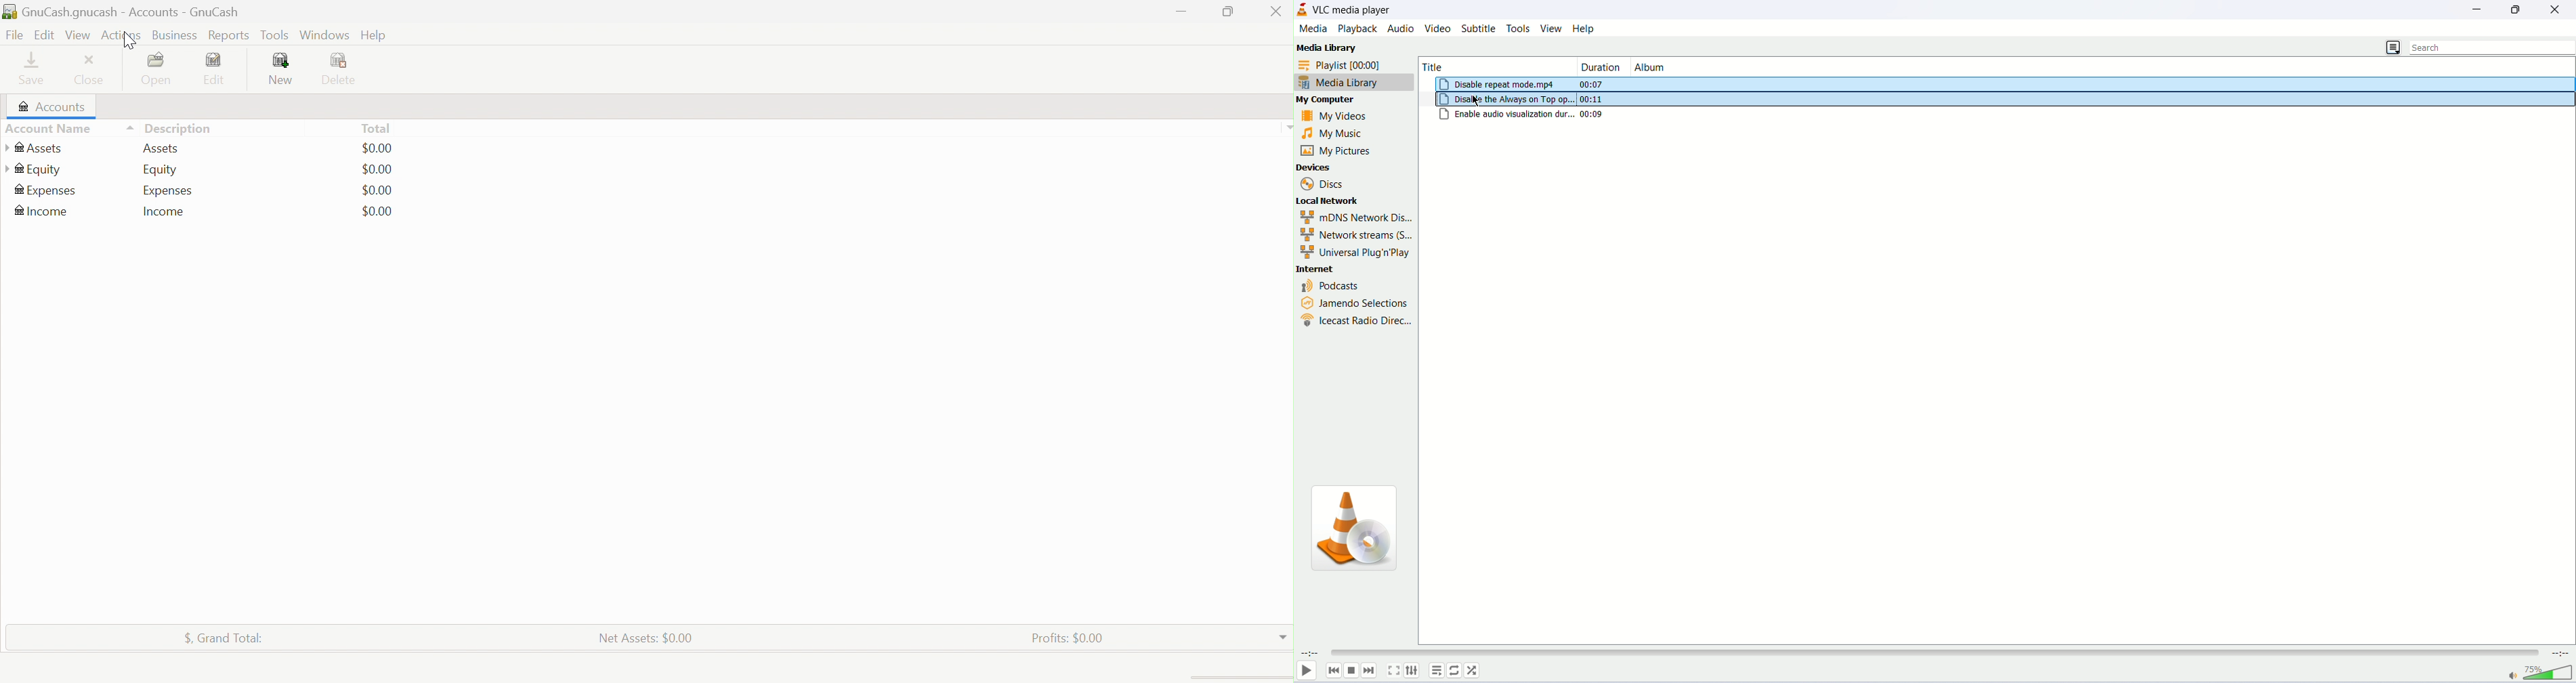 The height and width of the screenshot is (700, 2576). Describe the element at coordinates (646, 637) in the screenshot. I see `Net Assets: $0.00` at that location.